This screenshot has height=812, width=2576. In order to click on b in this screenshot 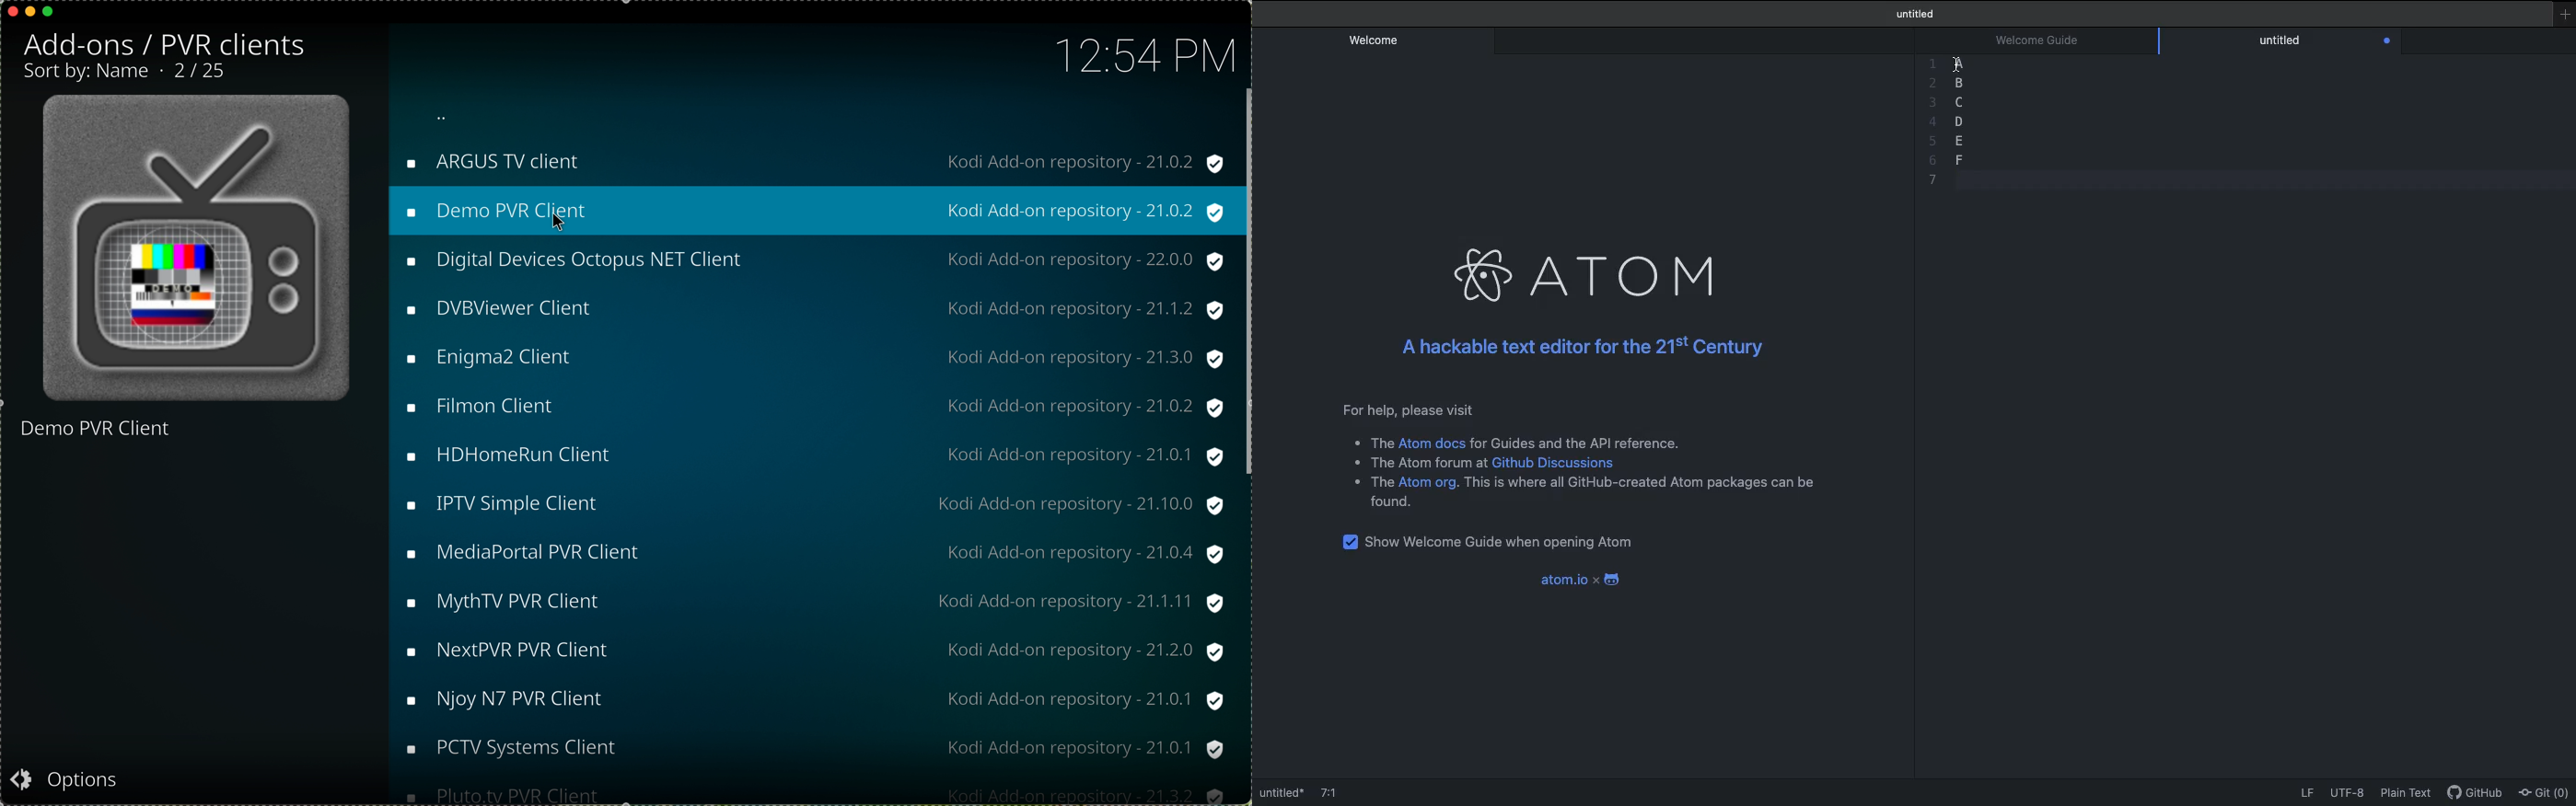, I will do `click(1959, 81)`.